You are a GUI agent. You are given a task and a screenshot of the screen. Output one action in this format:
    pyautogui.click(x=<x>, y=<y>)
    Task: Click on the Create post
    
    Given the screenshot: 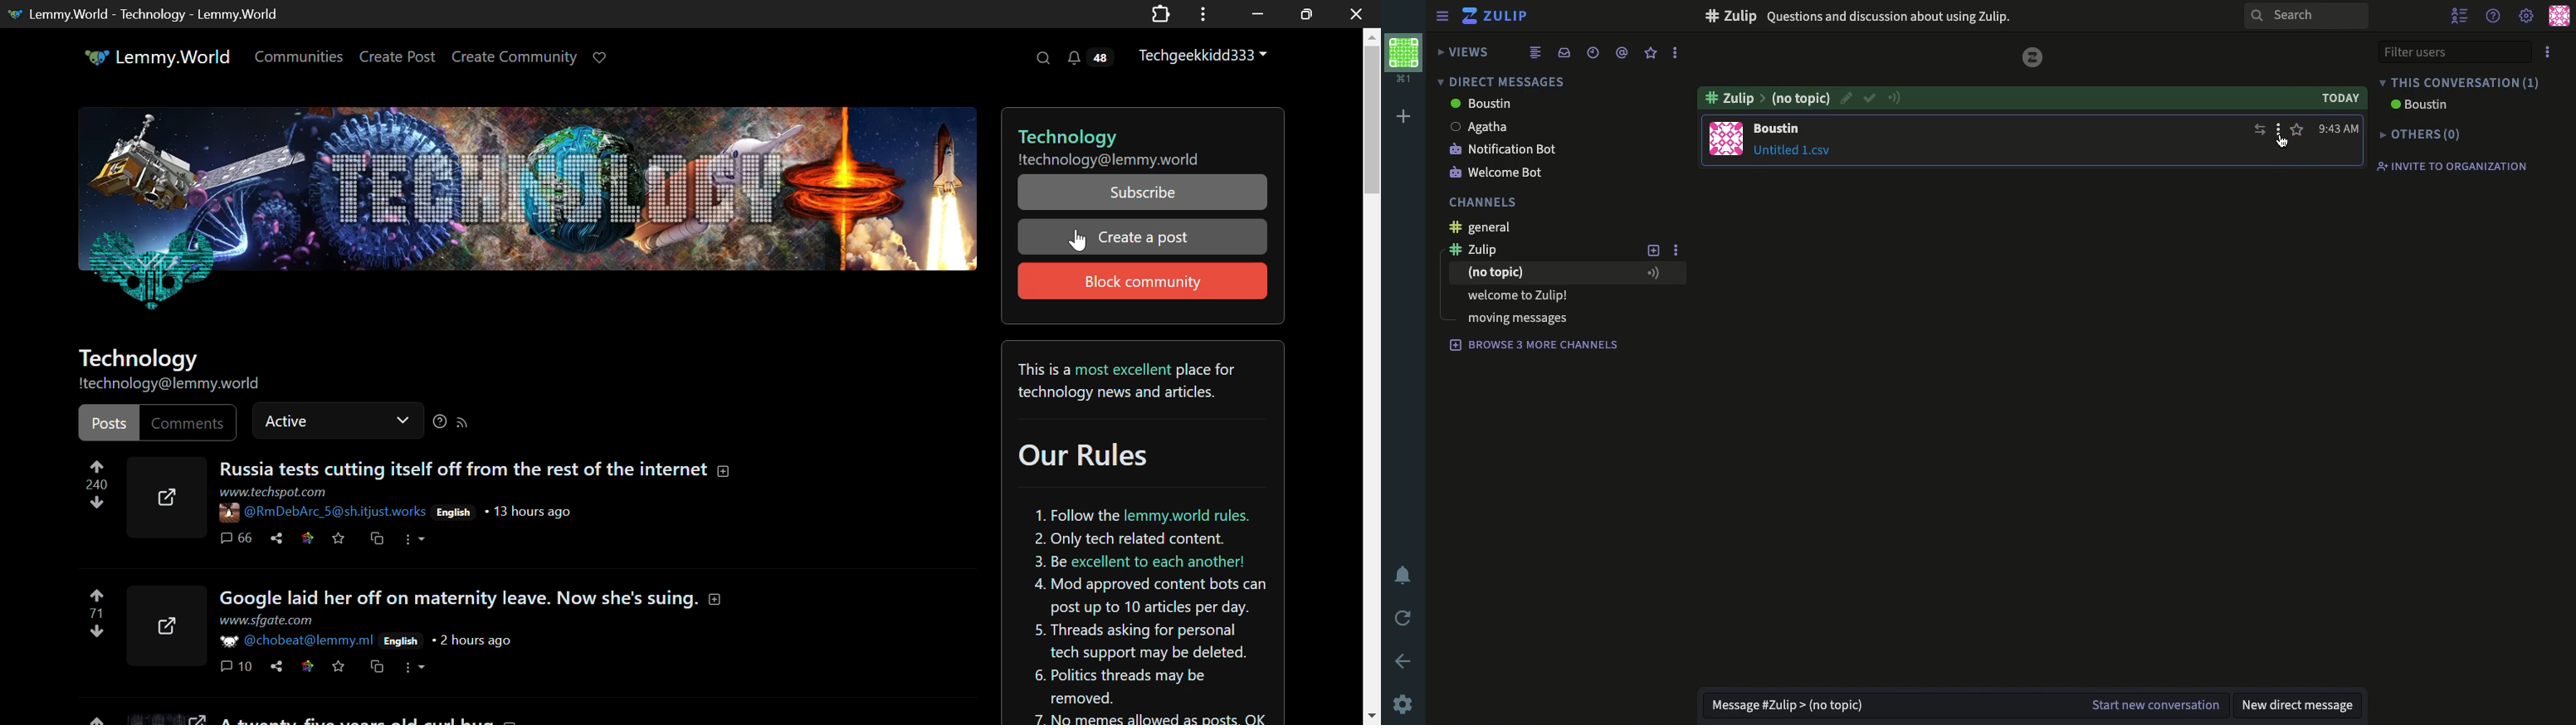 What is the action you would take?
    pyautogui.click(x=1145, y=236)
    